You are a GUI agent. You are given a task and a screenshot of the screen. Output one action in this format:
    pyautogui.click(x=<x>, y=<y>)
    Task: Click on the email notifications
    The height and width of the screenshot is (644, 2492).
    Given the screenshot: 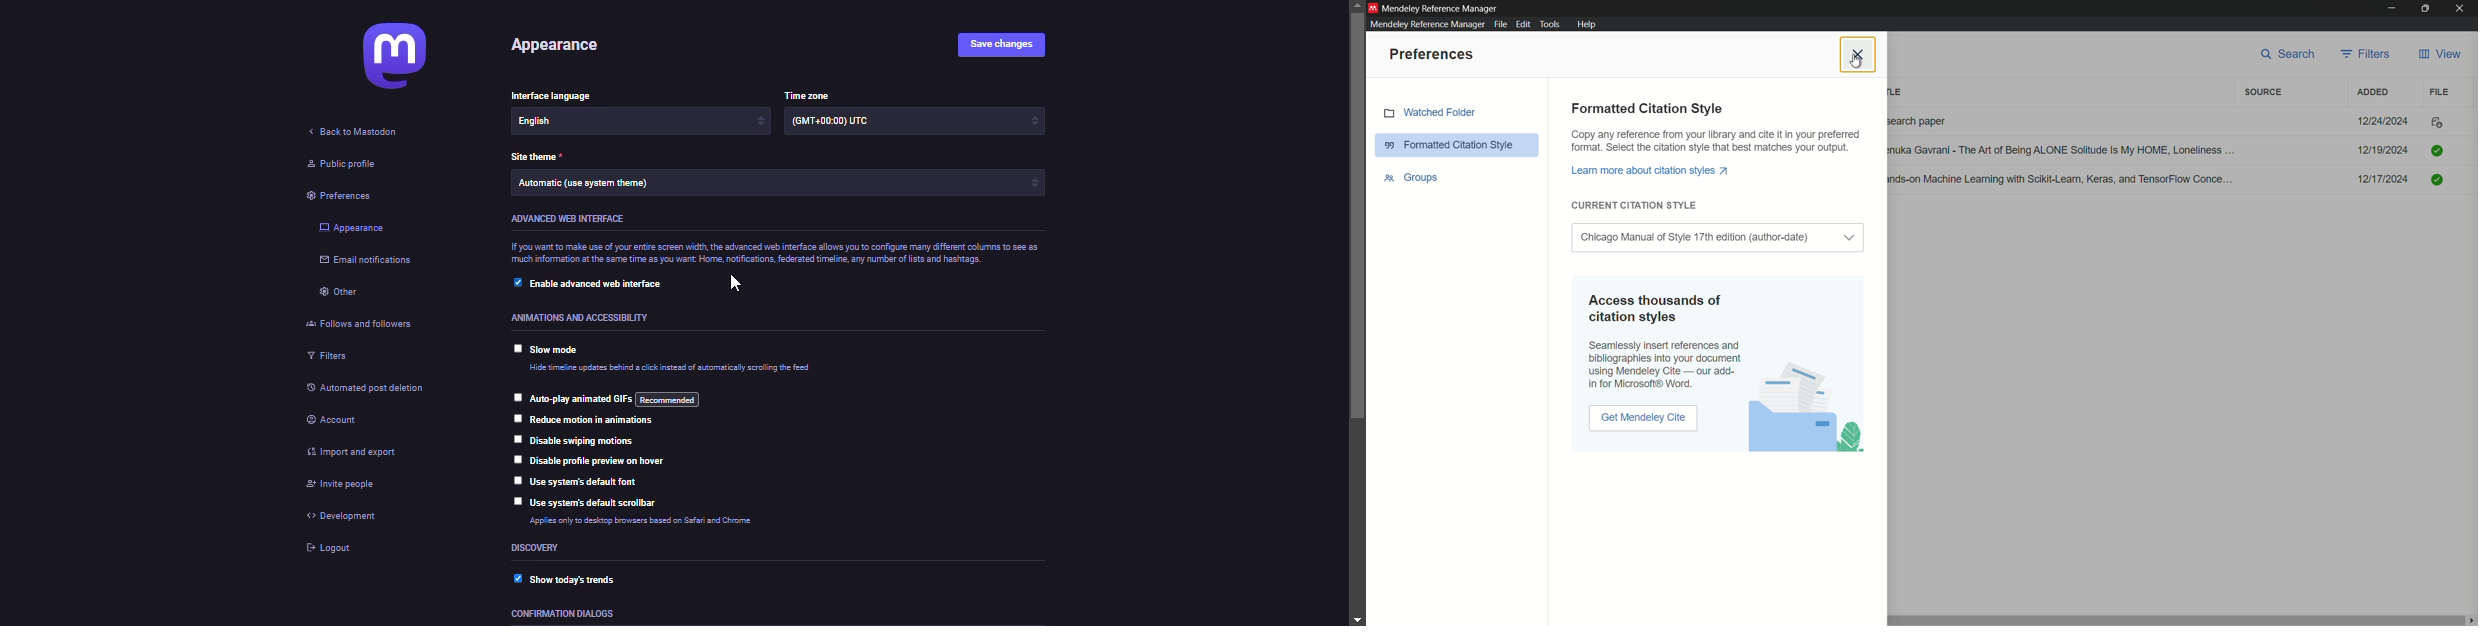 What is the action you would take?
    pyautogui.click(x=378, y=260)
    